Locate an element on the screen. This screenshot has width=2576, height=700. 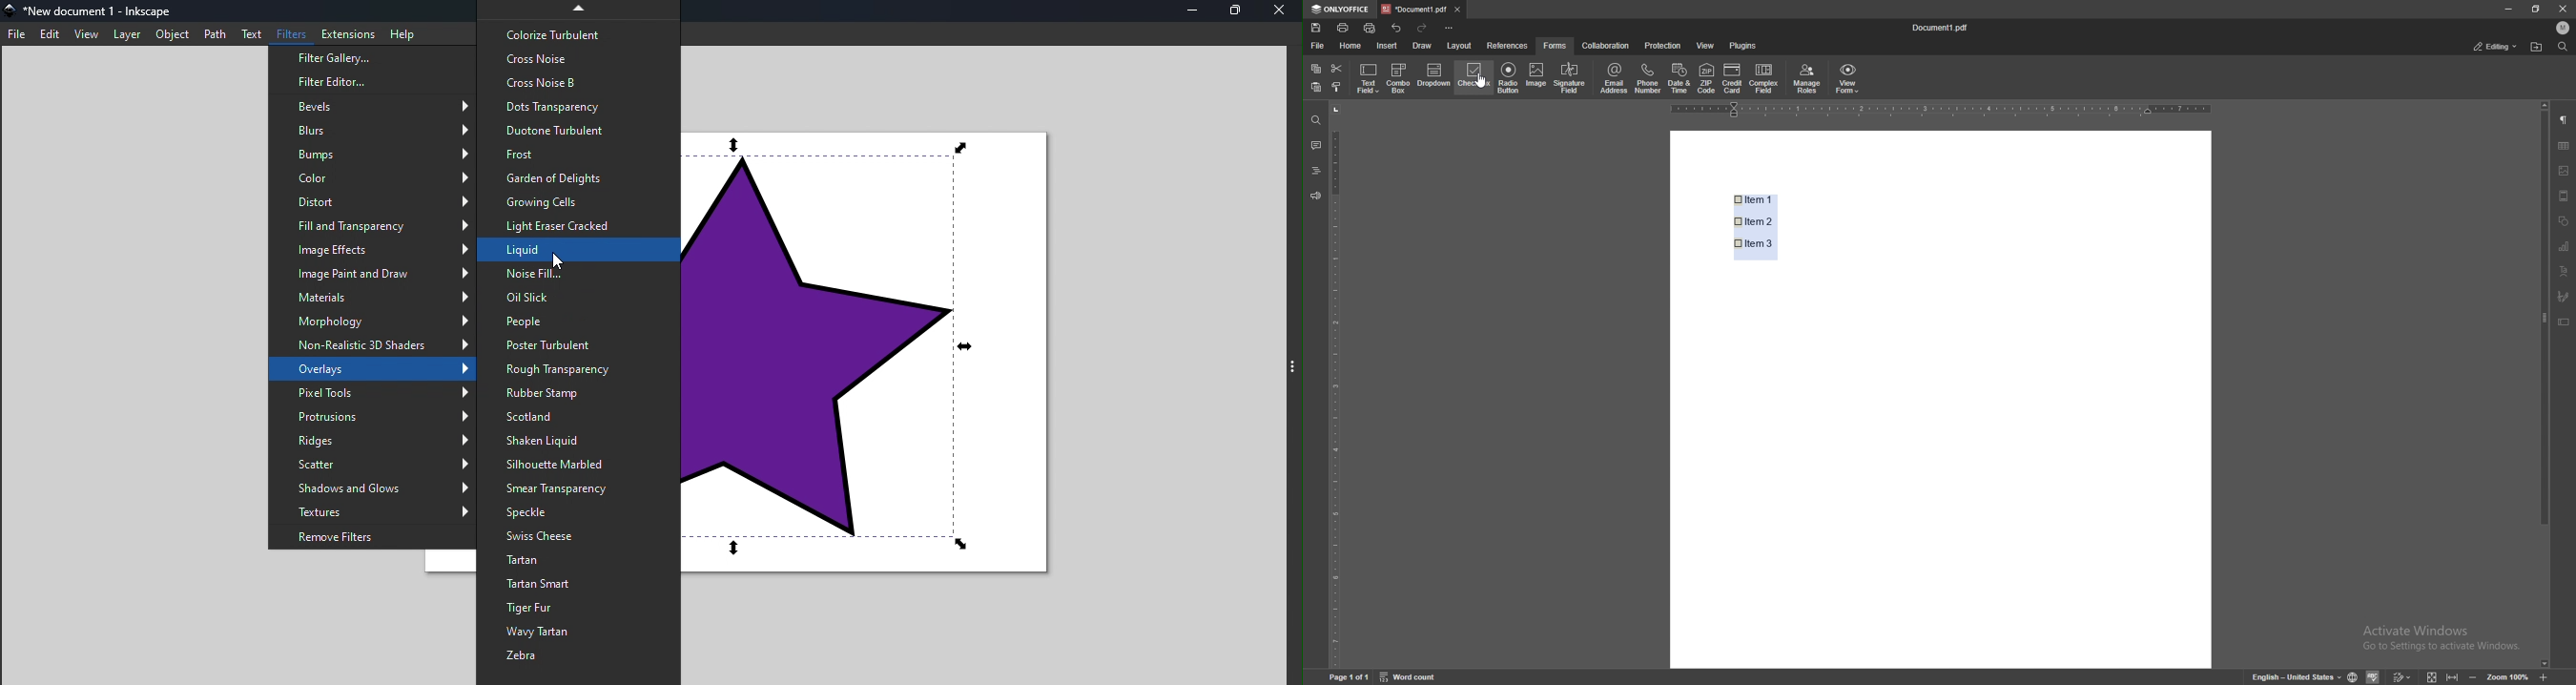
Noise fill is located at coordinates (579, 273).